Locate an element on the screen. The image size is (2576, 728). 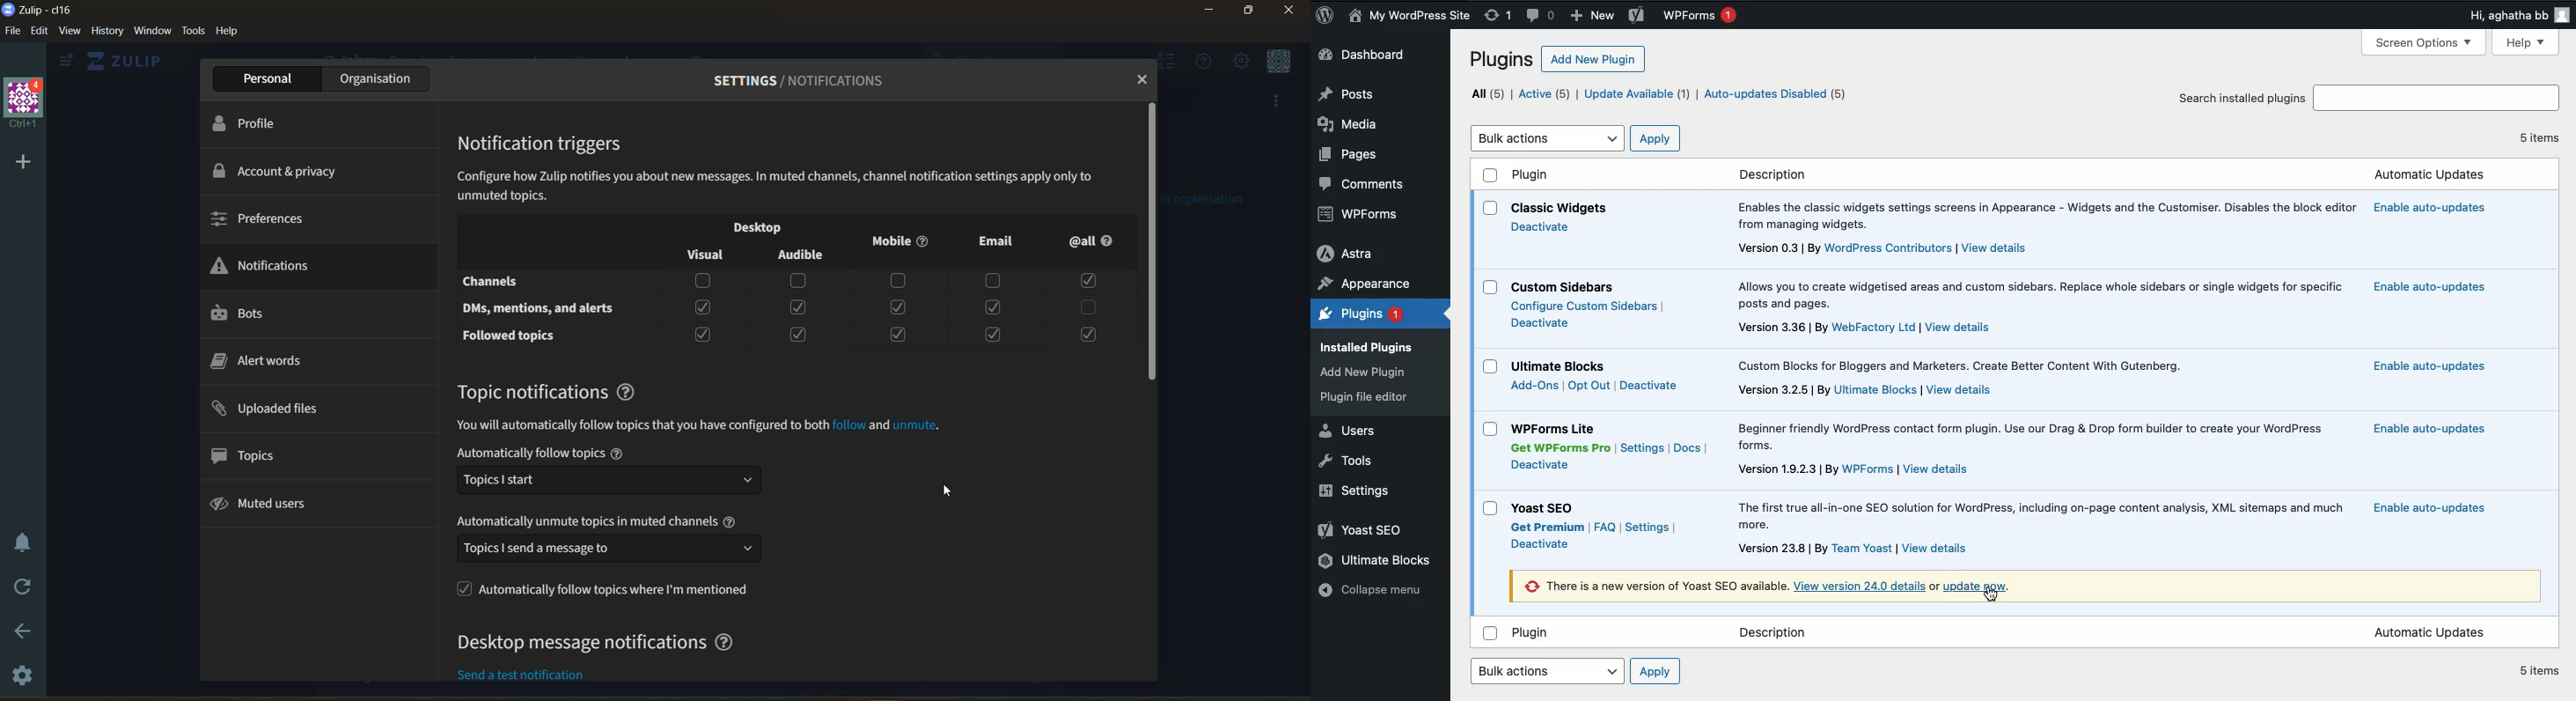
5 items is located at coordinates (2540, 670).